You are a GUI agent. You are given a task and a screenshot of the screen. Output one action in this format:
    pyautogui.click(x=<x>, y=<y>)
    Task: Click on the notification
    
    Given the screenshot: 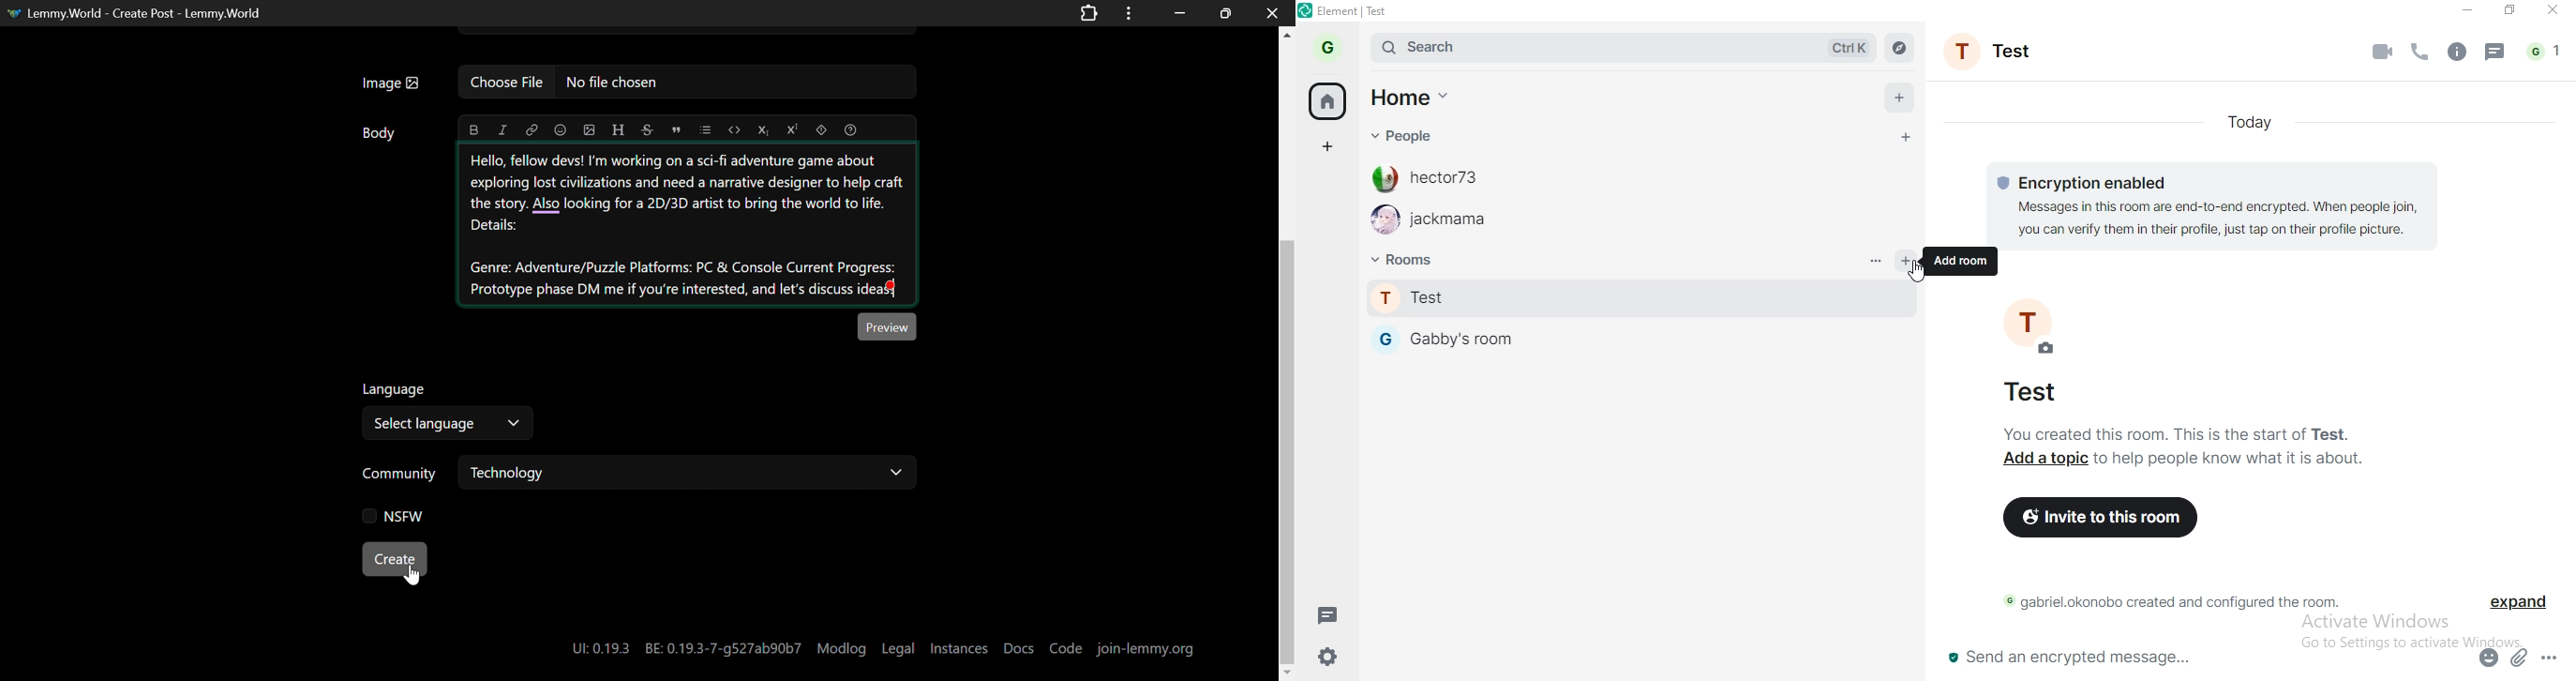 What is the action you would take?
    pyautogui.click(x=2545, y=50)
    